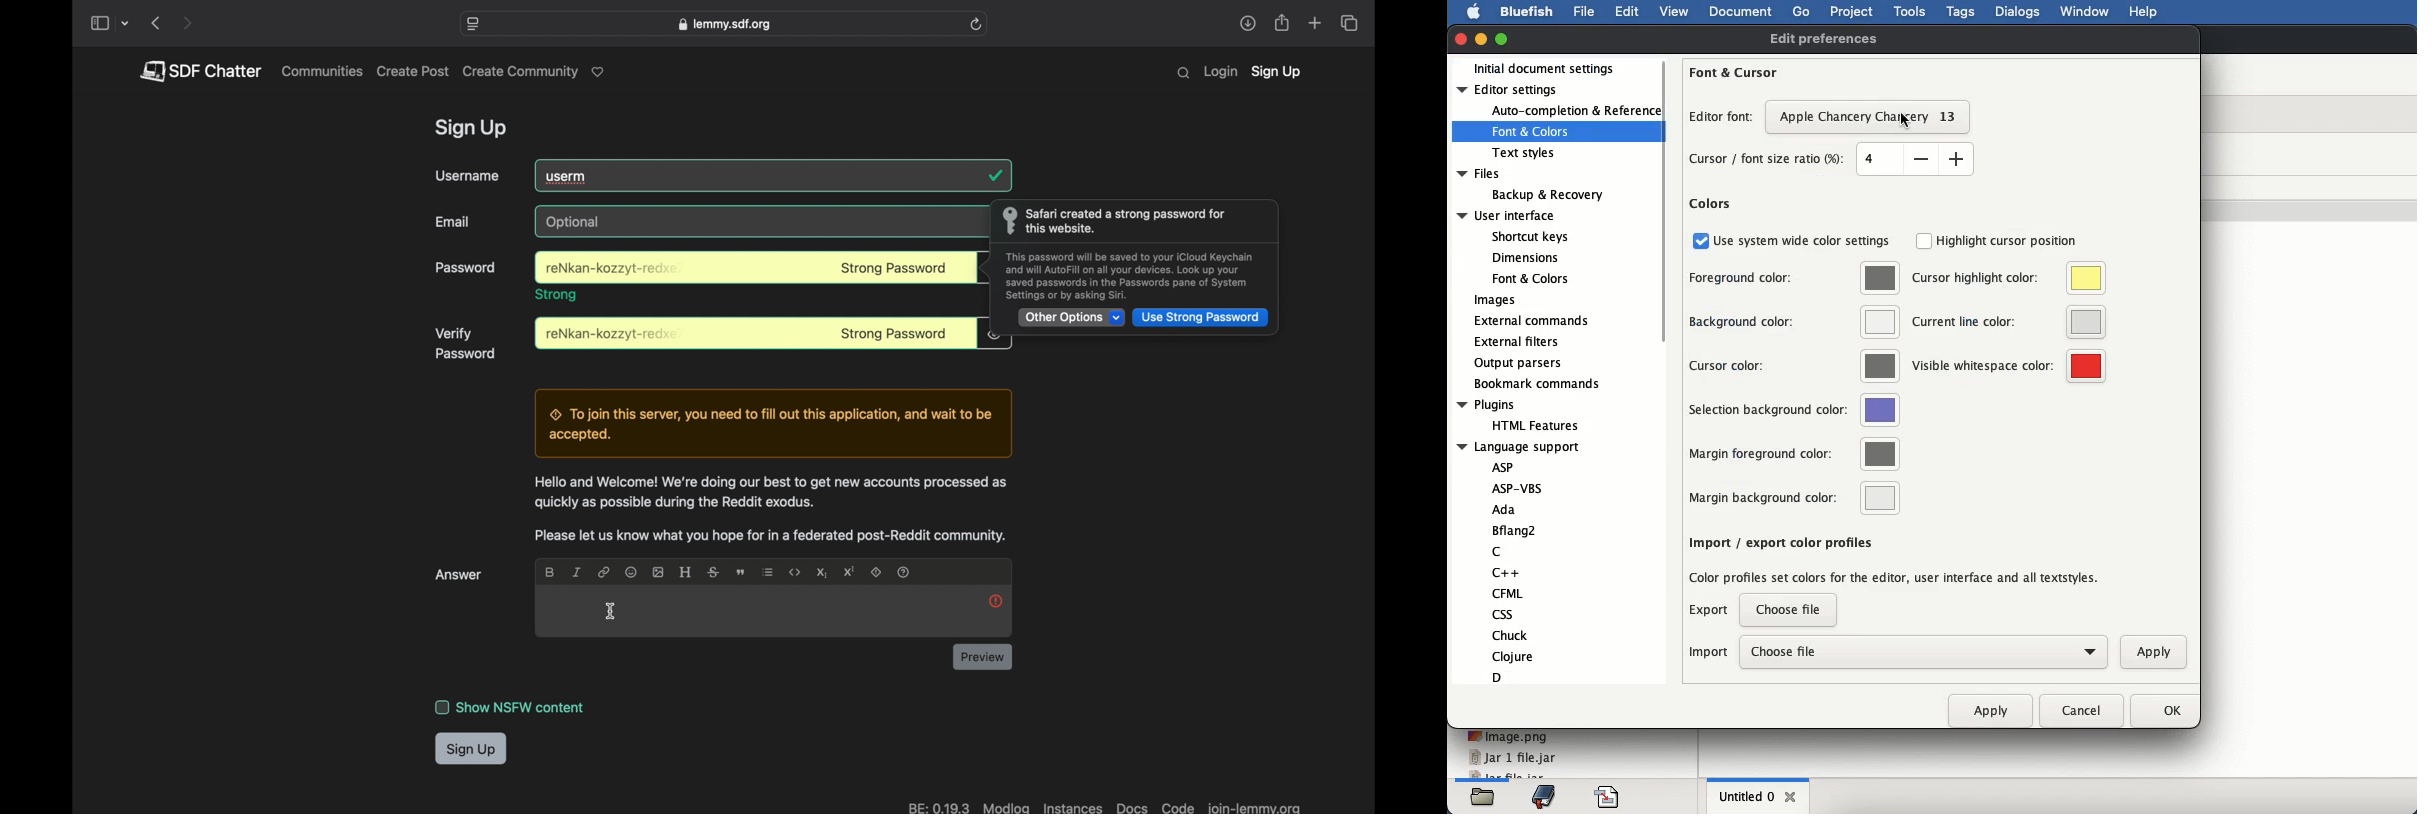 The width and height of the screenshot is (2436, 840). Describe the element at coordinates (99, 24) in the screenshot. I see `show sidebar` at that location.